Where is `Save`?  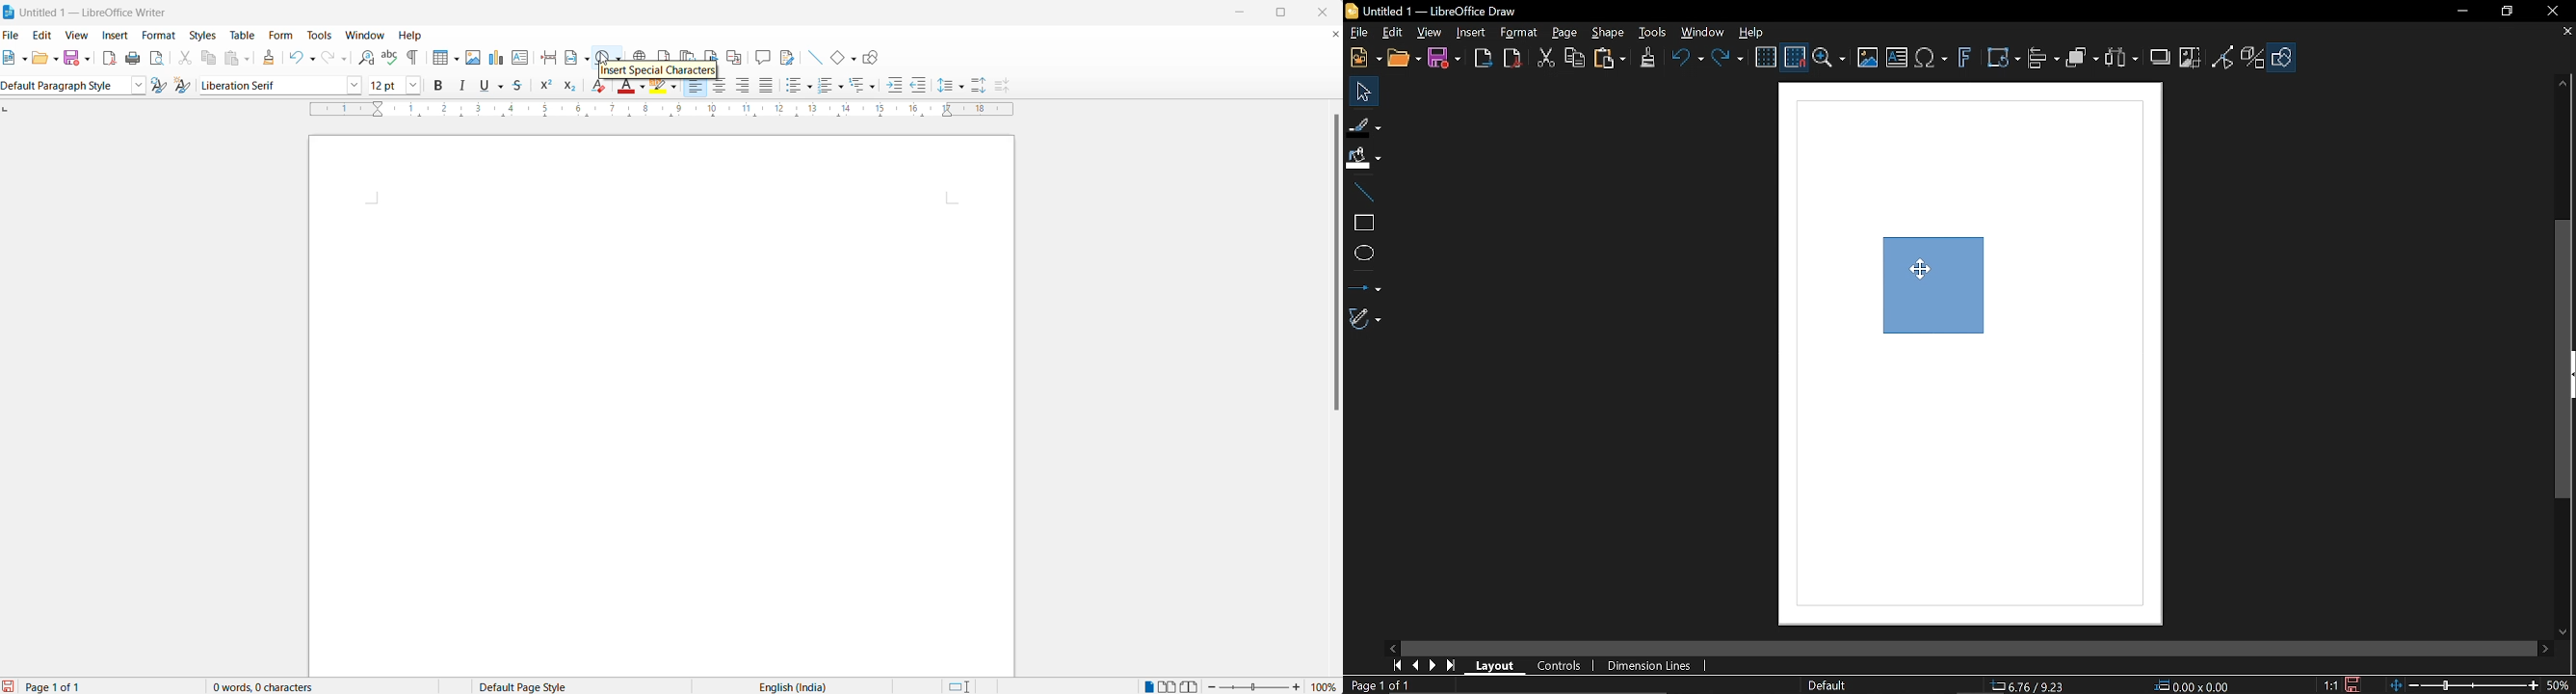 Save is located at coordinates (1443, 61).